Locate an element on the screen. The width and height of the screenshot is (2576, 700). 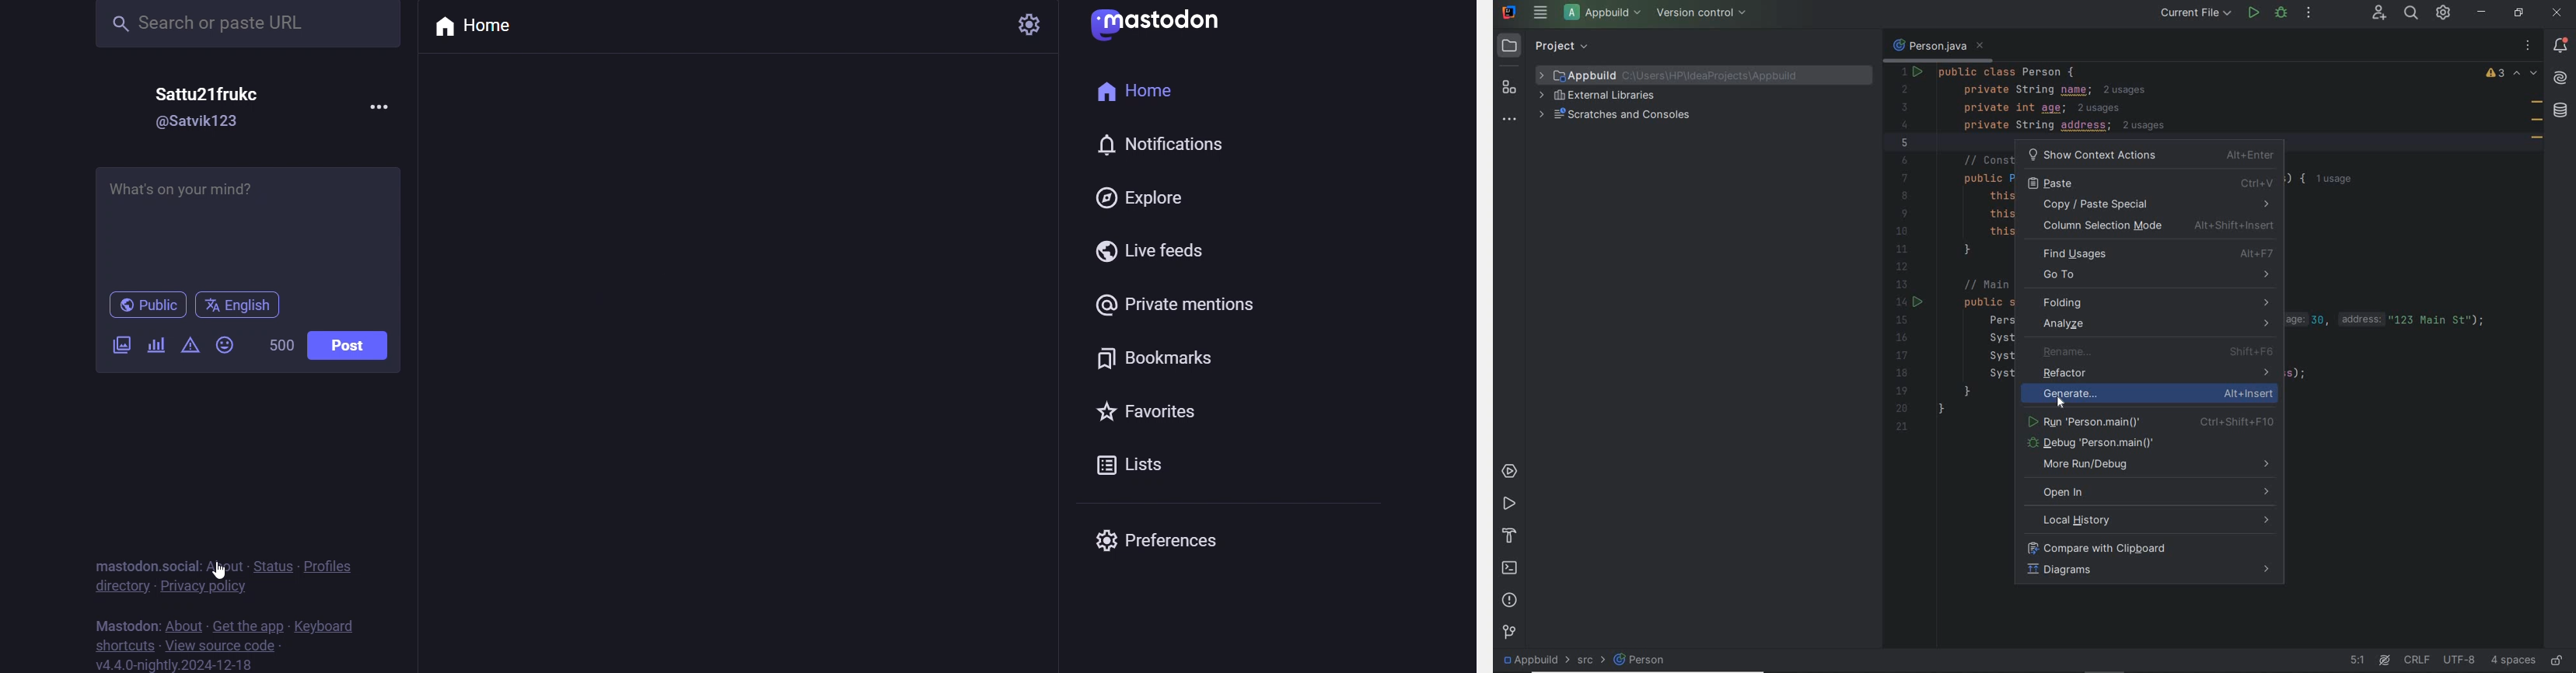
list is located at coordinates (1134, 472).